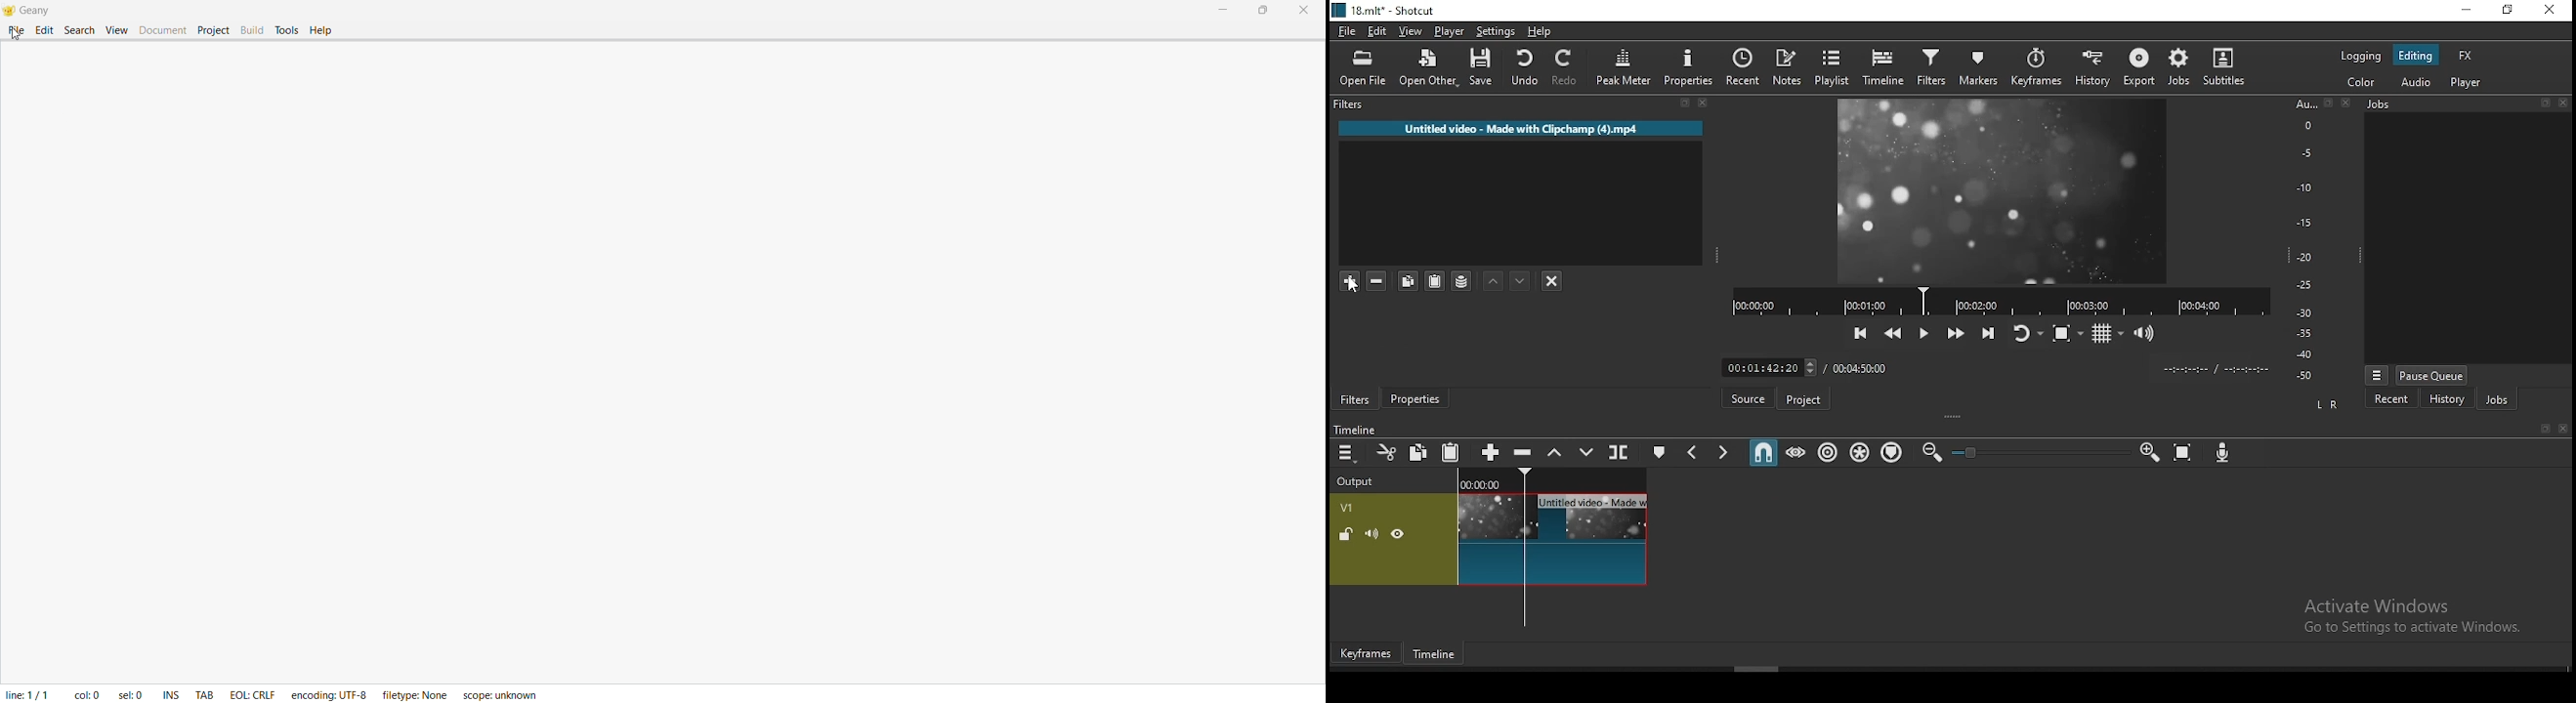 This screenshot has width=2576, height=728. I want to click on open other, so click(1427, 68).